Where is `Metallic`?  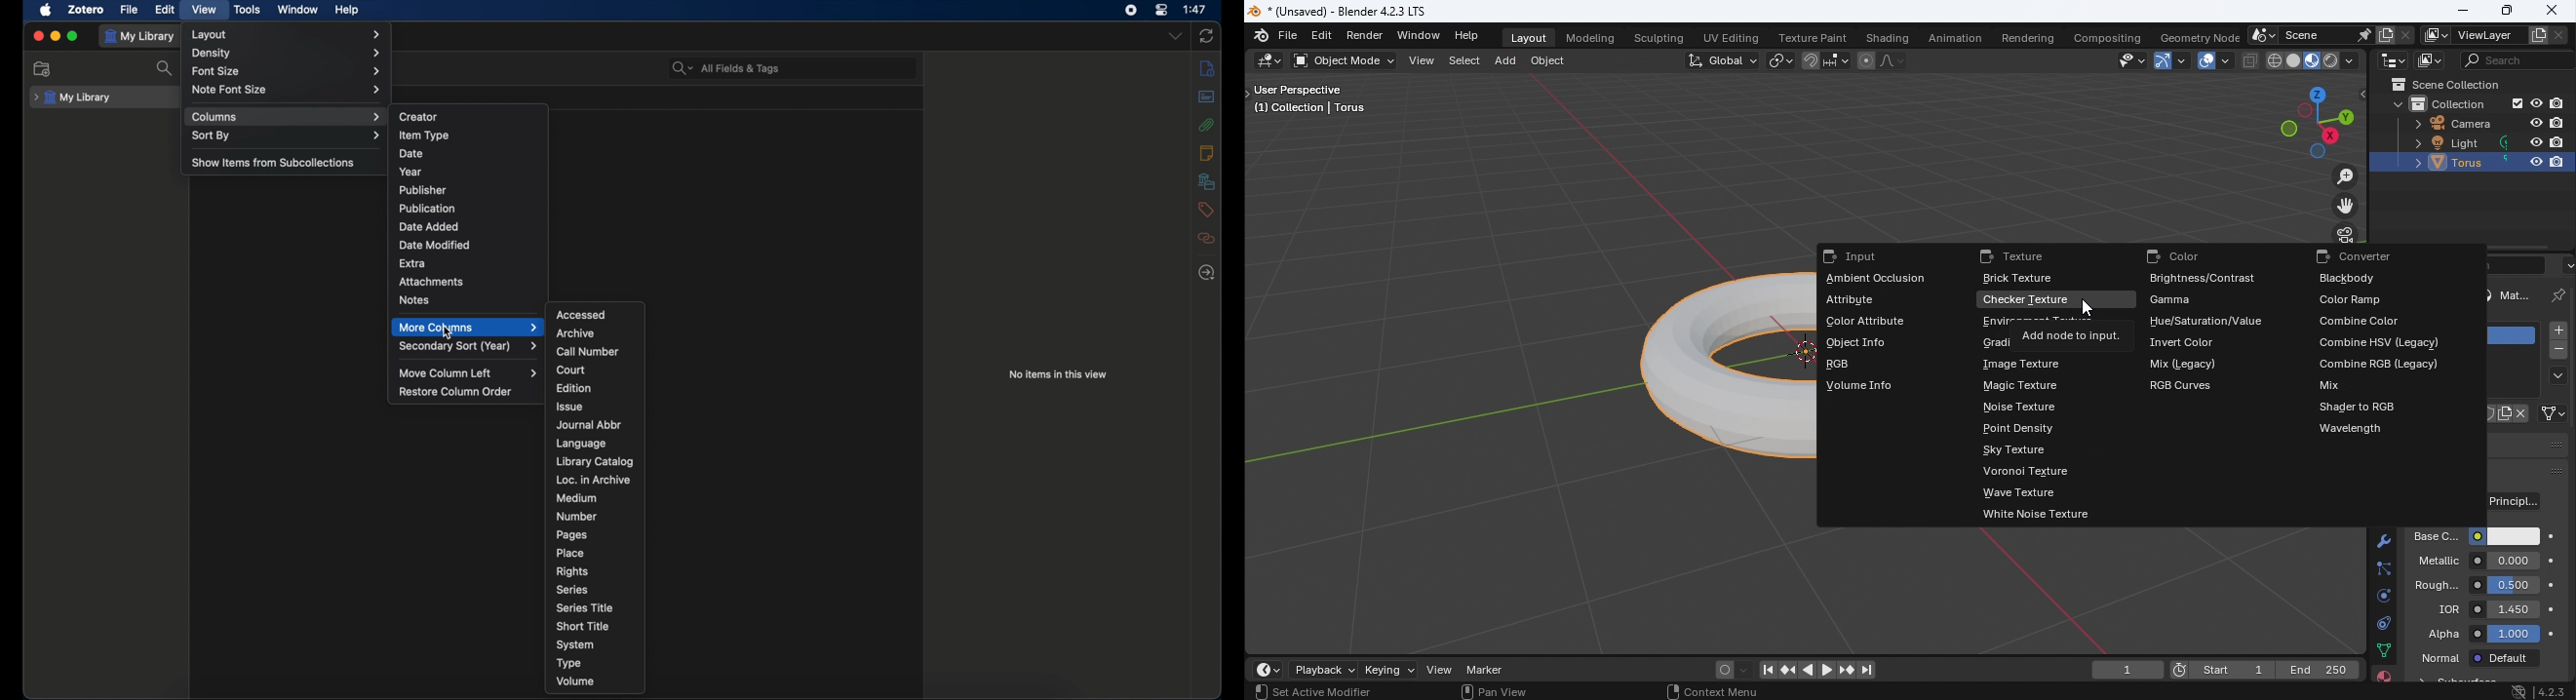 Metallic is located at coordinates (2473, 562).